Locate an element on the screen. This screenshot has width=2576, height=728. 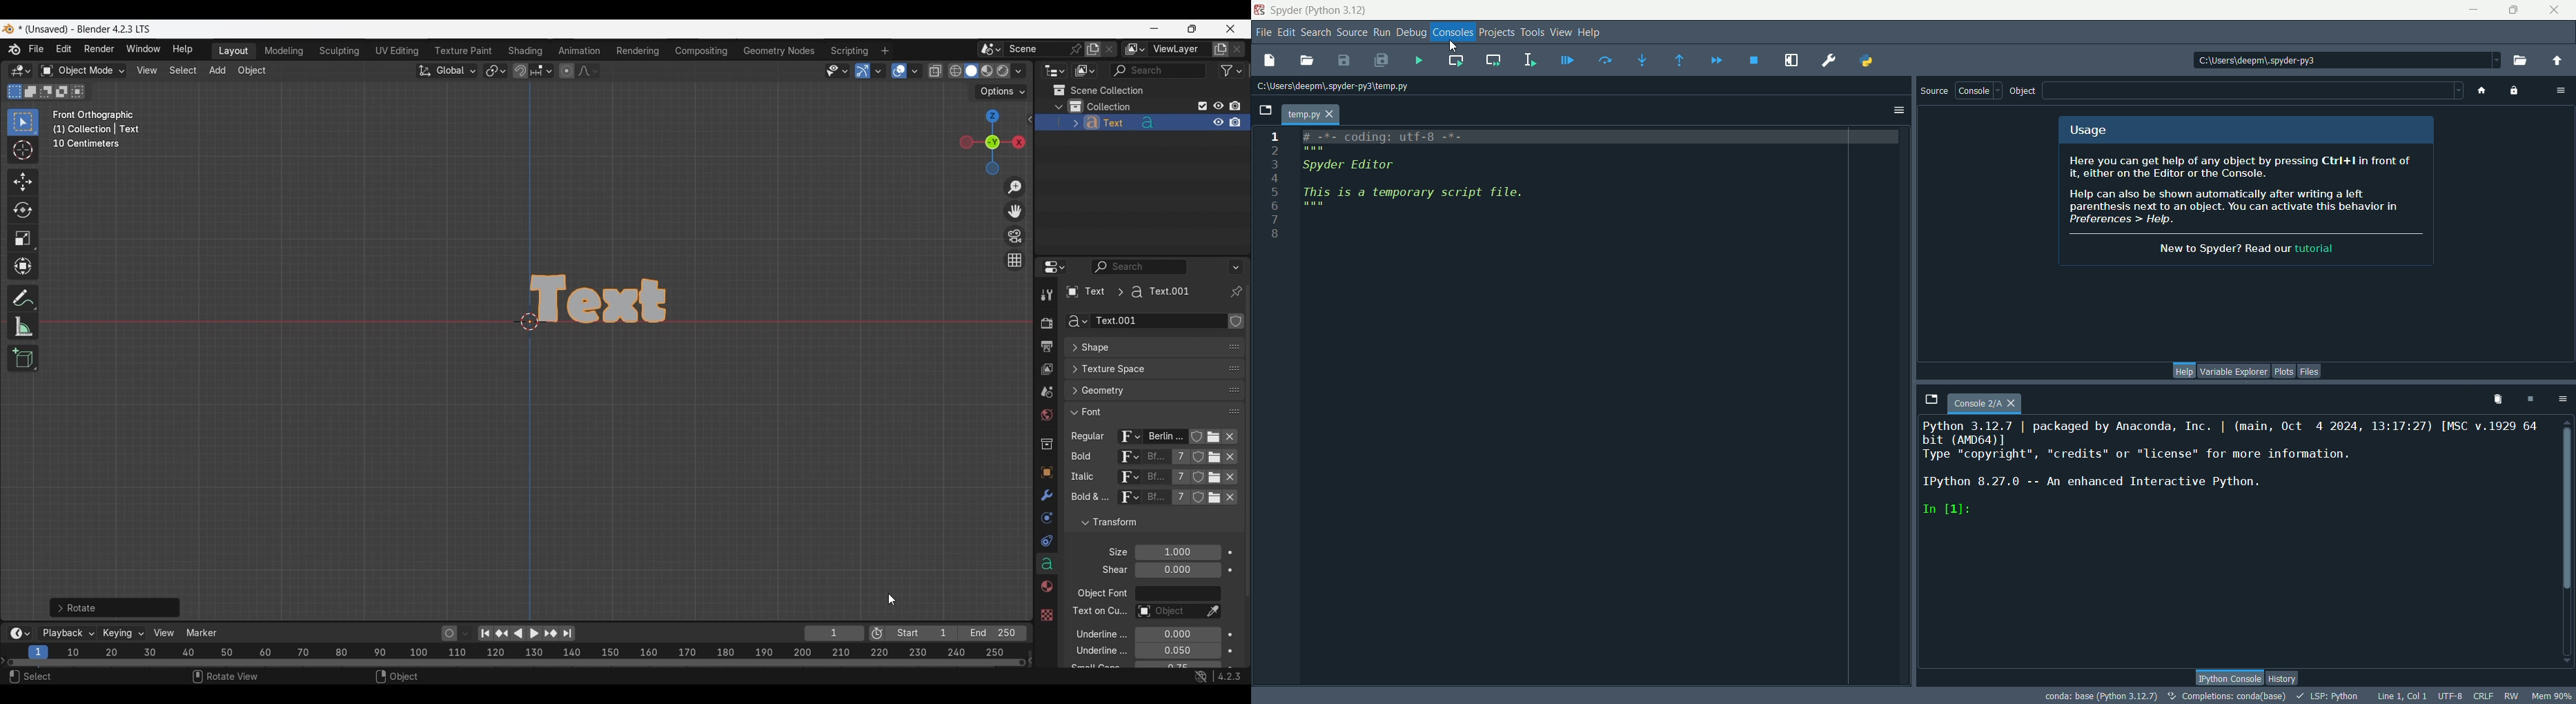
home is located at coordinates (2484, 90).